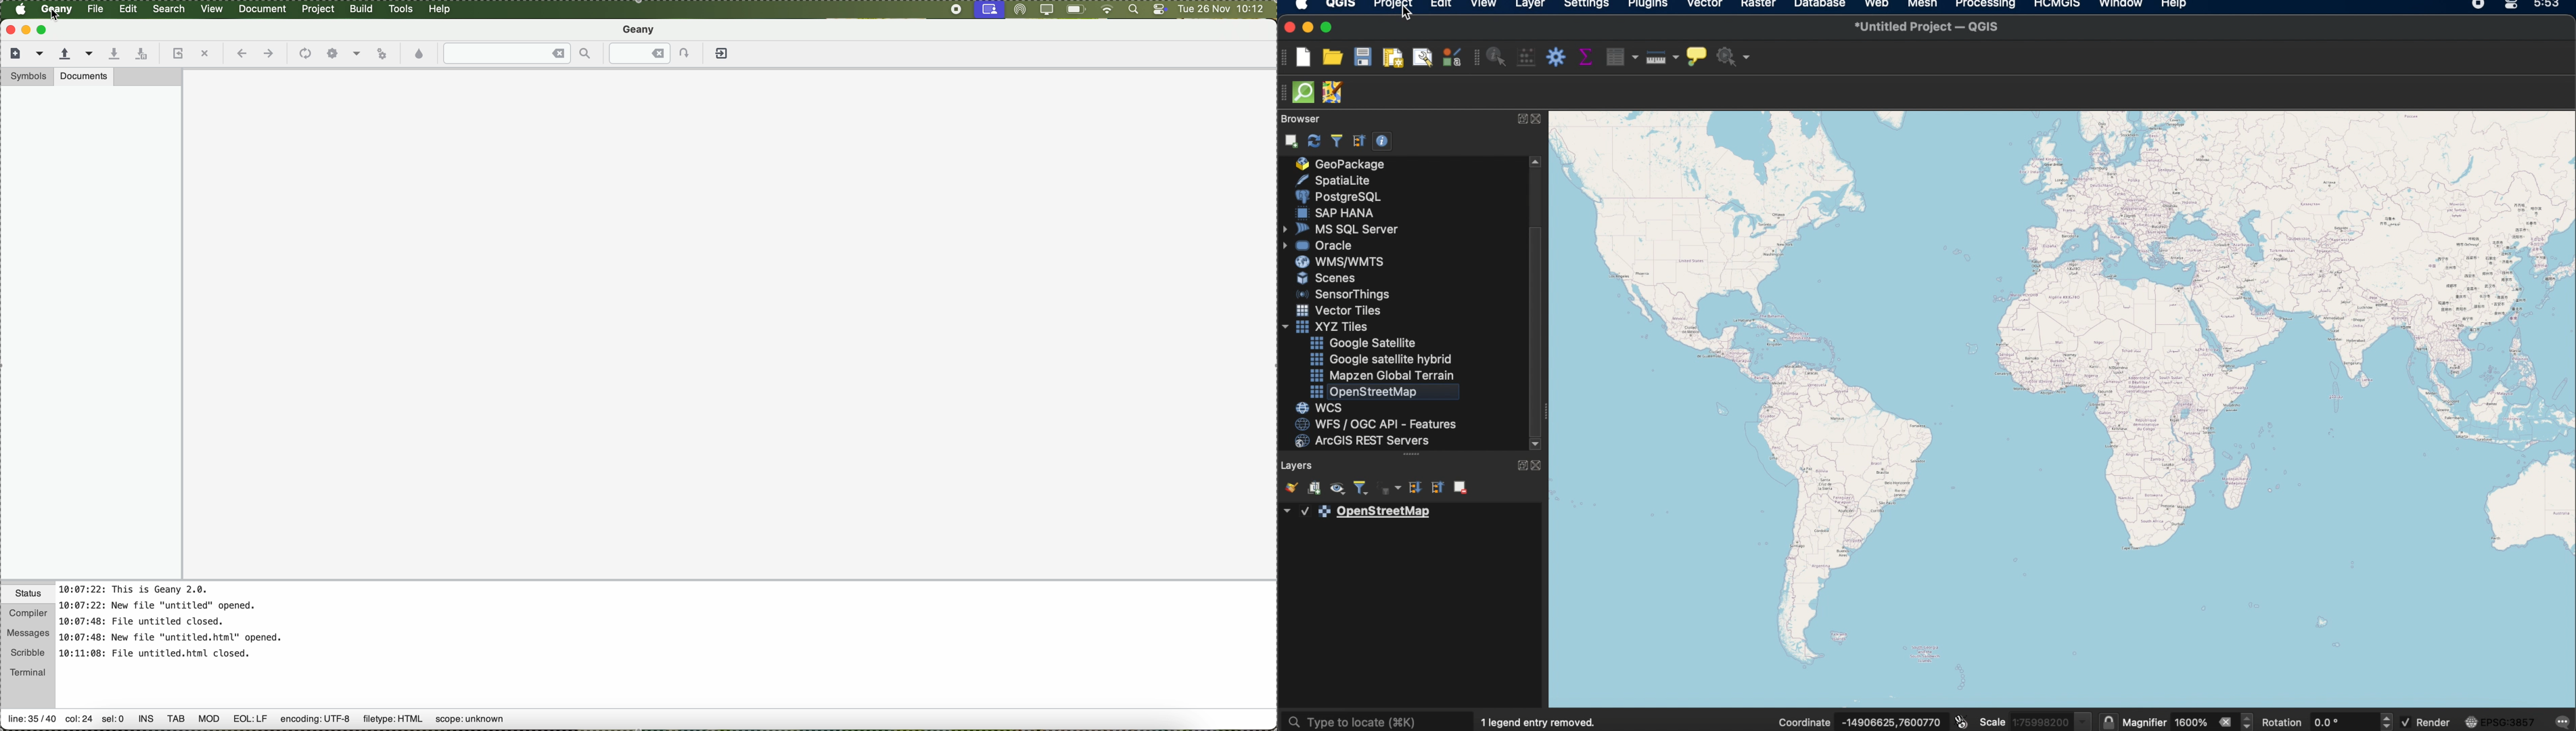  Describe the element at coordinates (2038, 719) in the screenshot. I see `scale` at that location.